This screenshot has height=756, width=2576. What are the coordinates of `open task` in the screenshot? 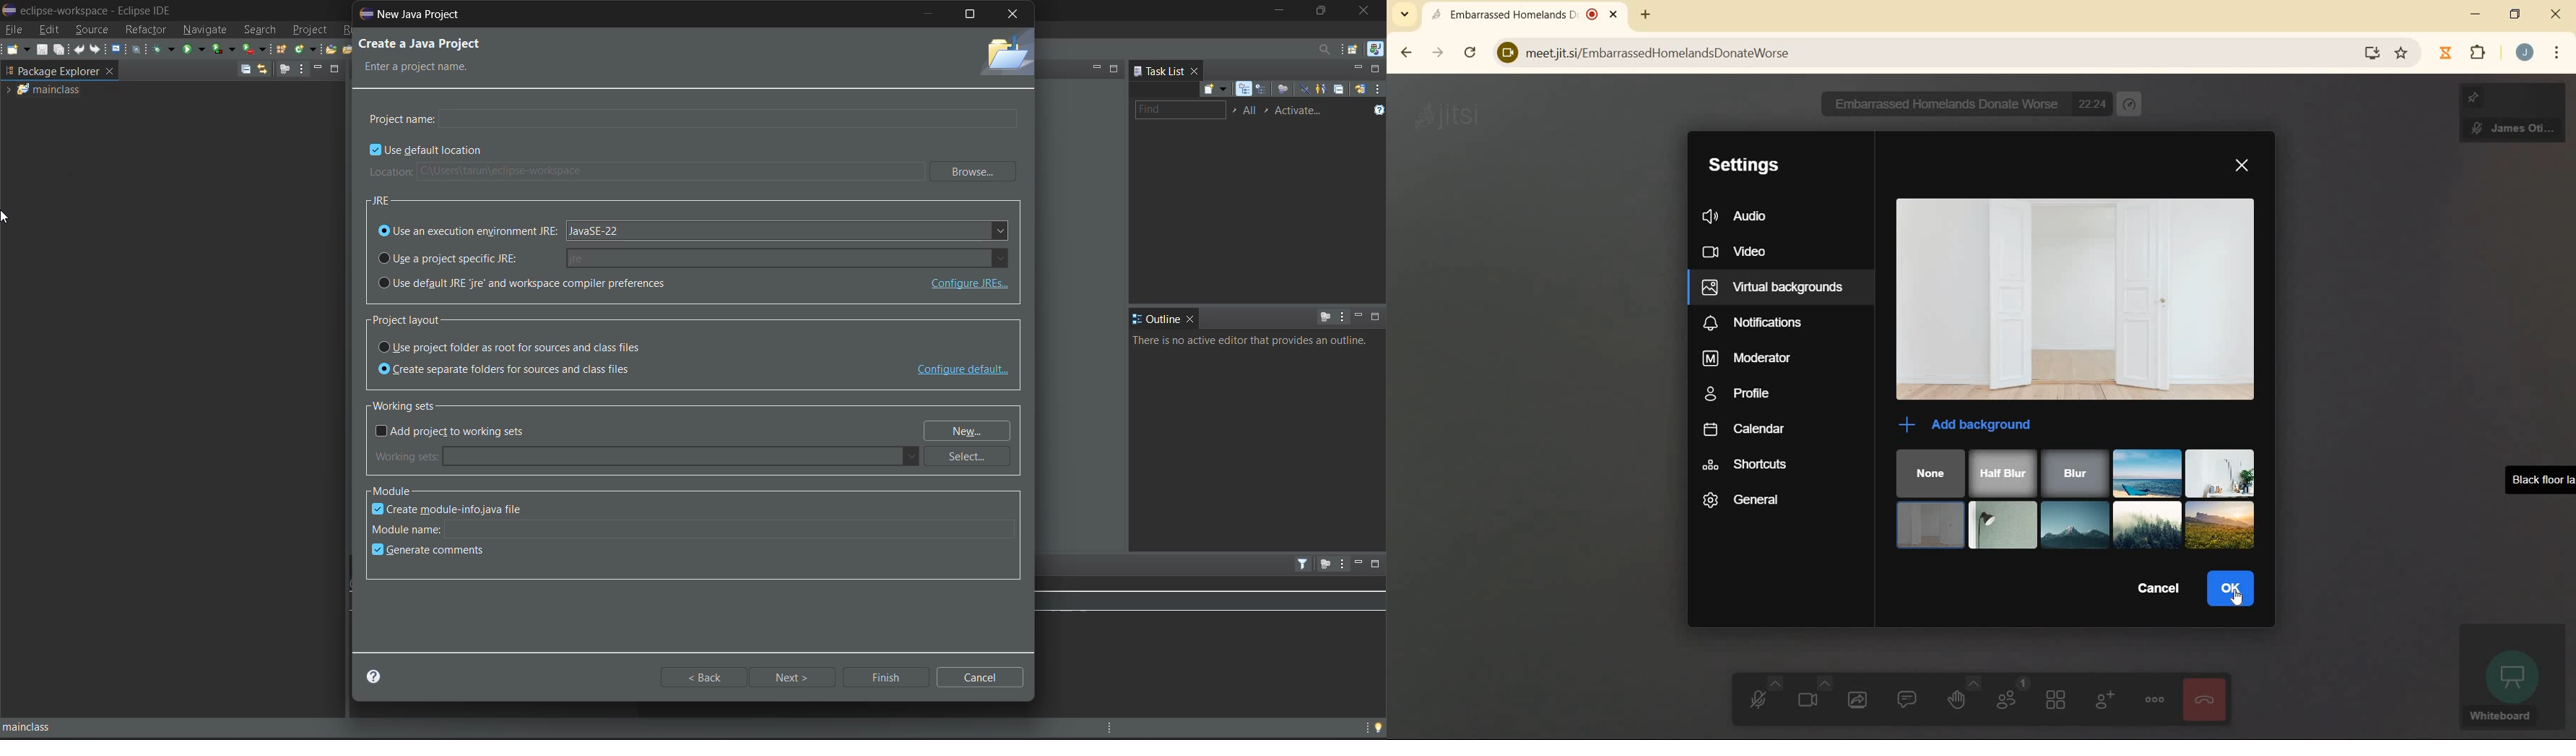 It's located at (352, 49).